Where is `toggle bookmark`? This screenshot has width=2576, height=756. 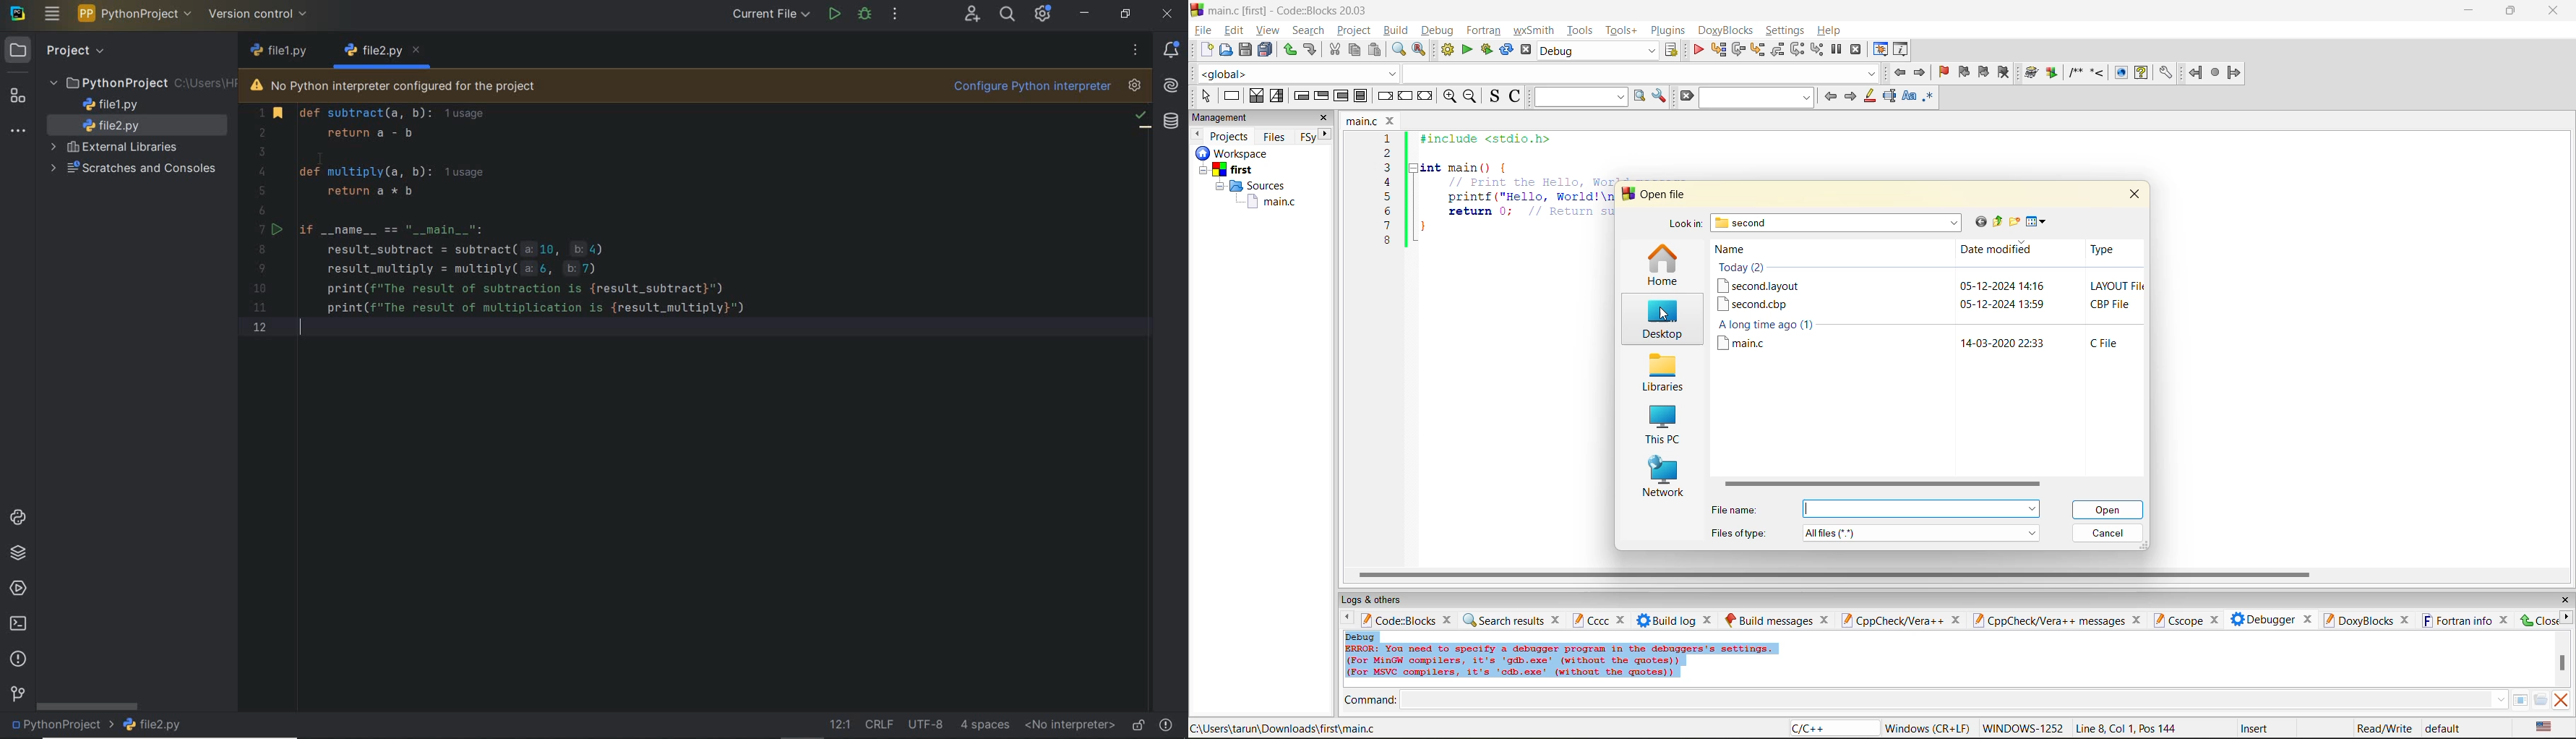
toggle bookmark is located at coordinates (1945, 72).